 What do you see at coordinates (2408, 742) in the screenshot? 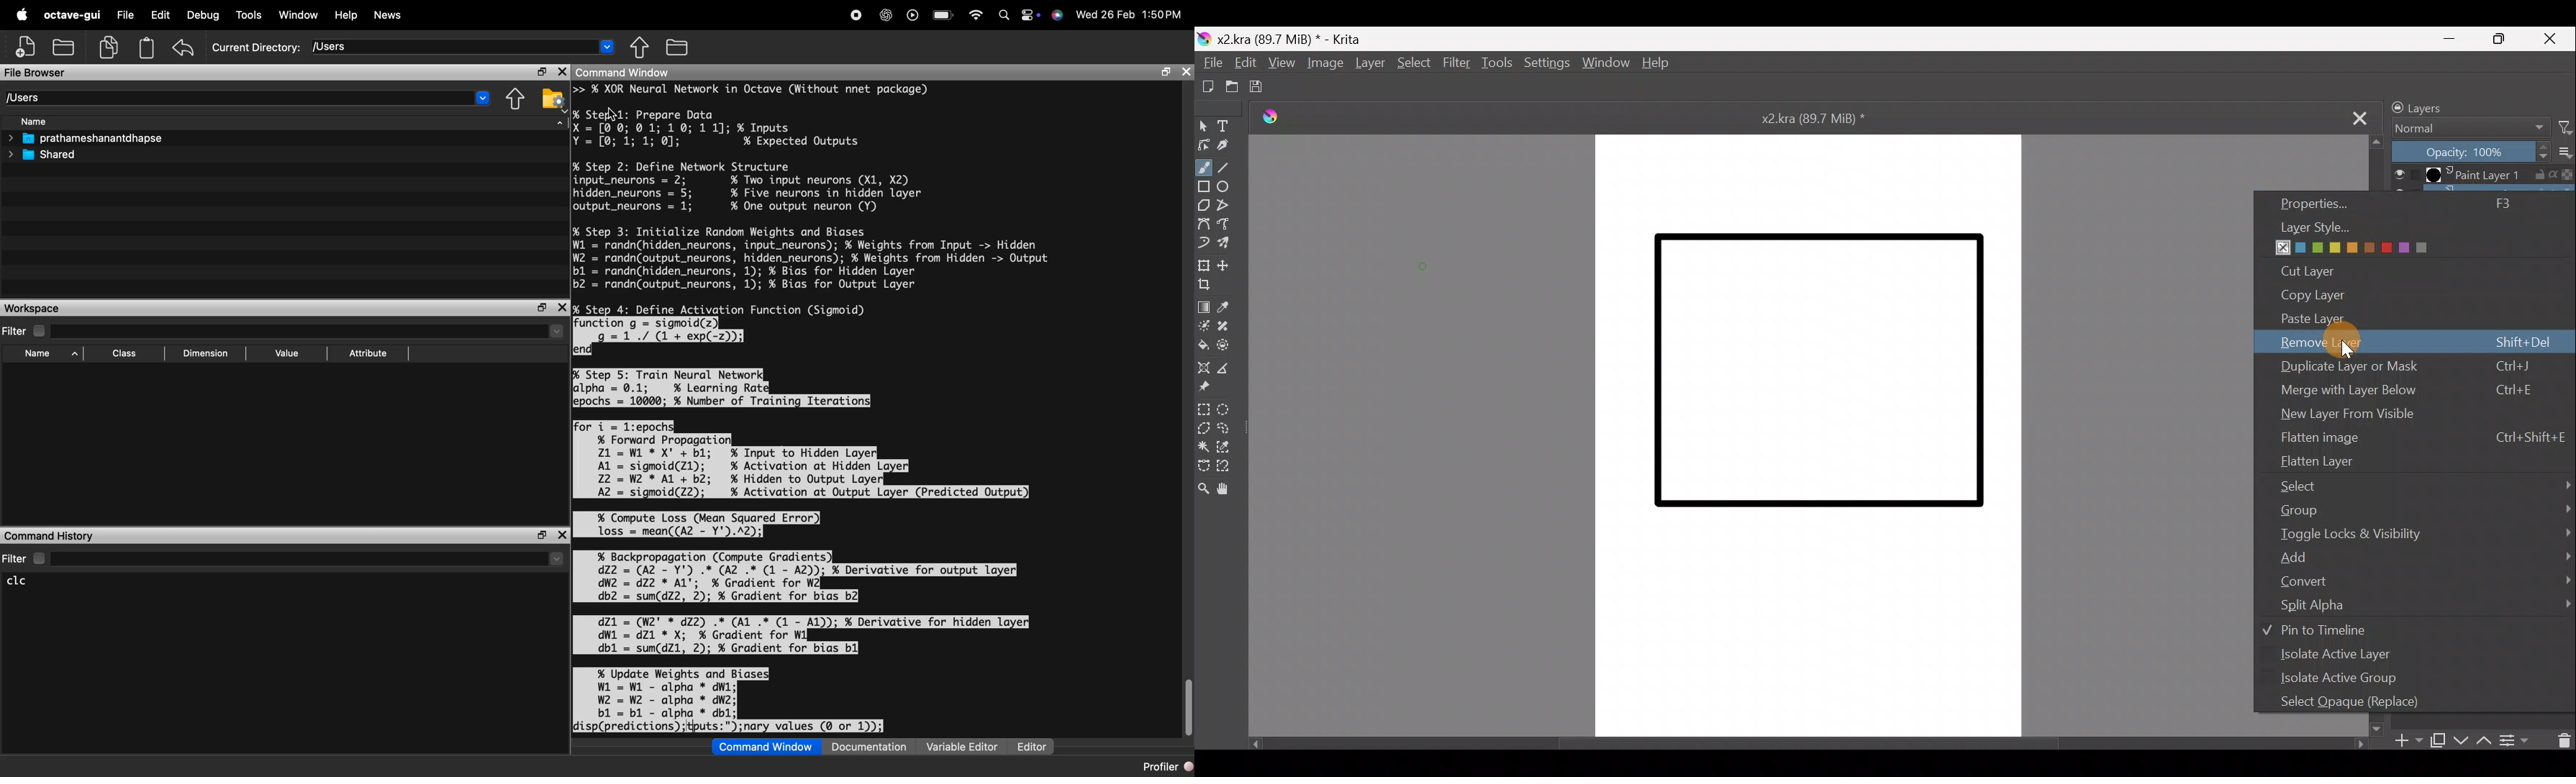
I see `Add layer` at bounding box center [2408, 742].